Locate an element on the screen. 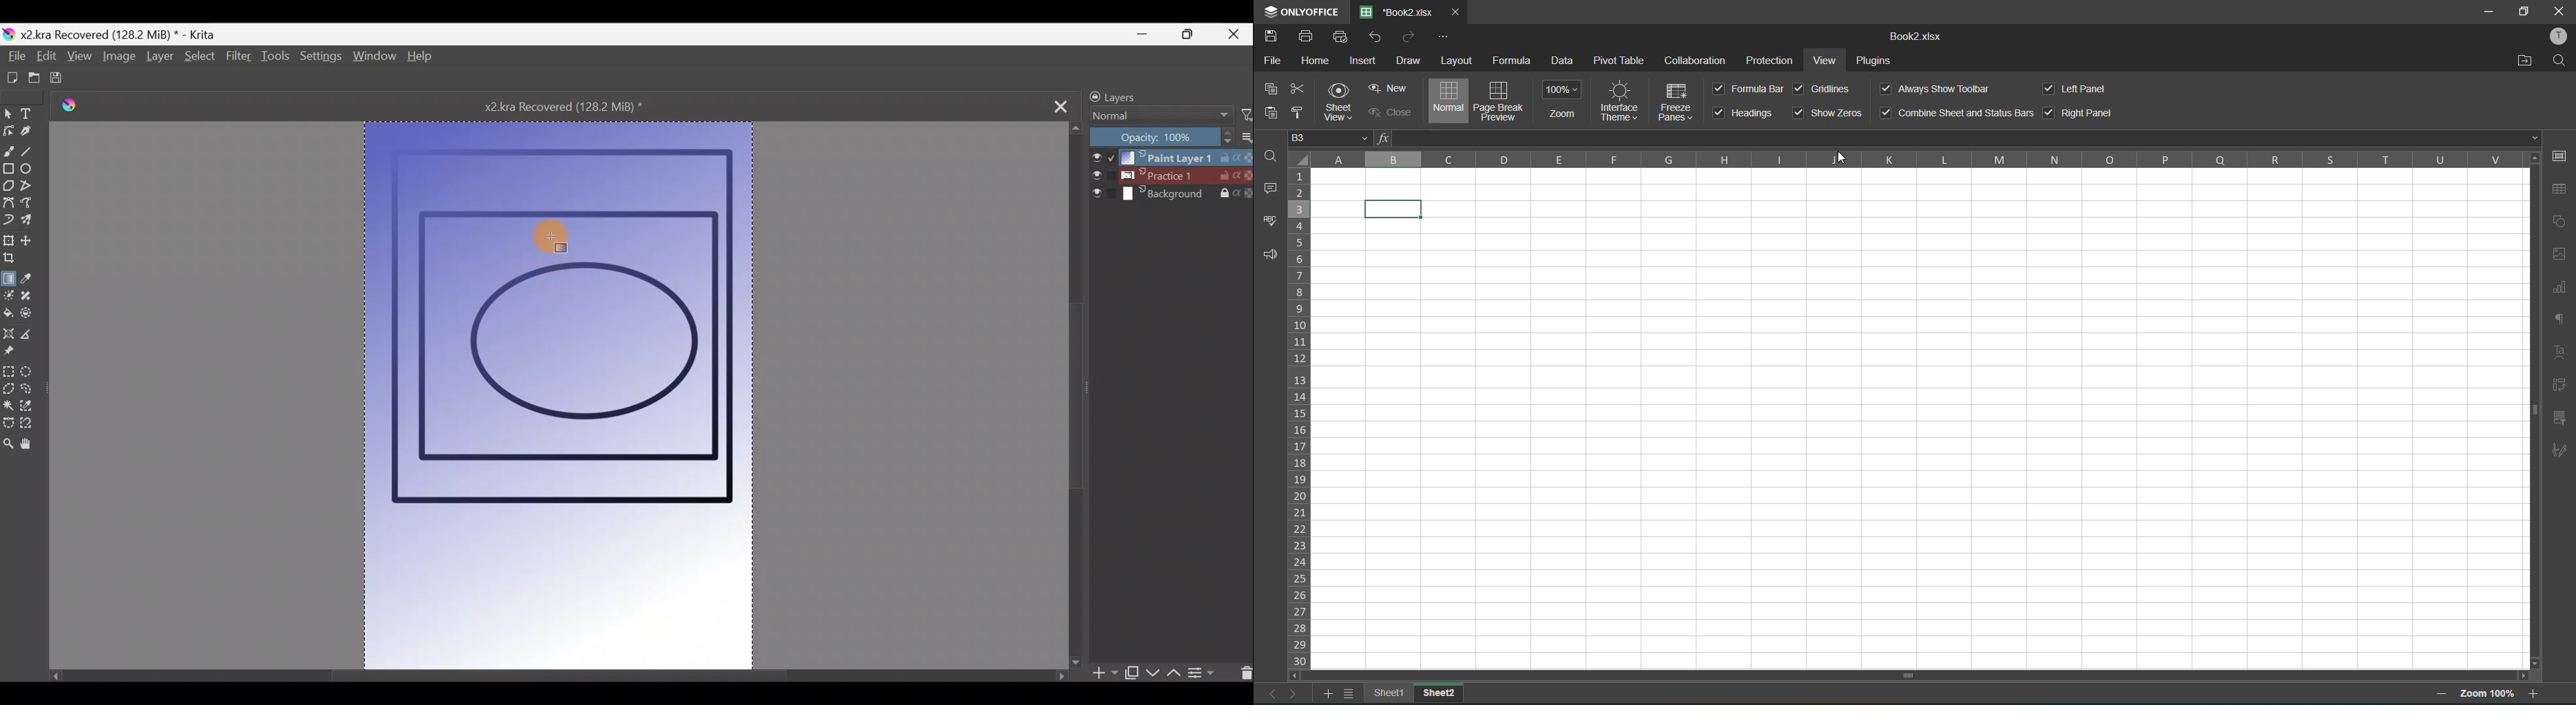 The width and height of the screenshot is (2576, 728). Move a layer is located at coordinates (33, 240).